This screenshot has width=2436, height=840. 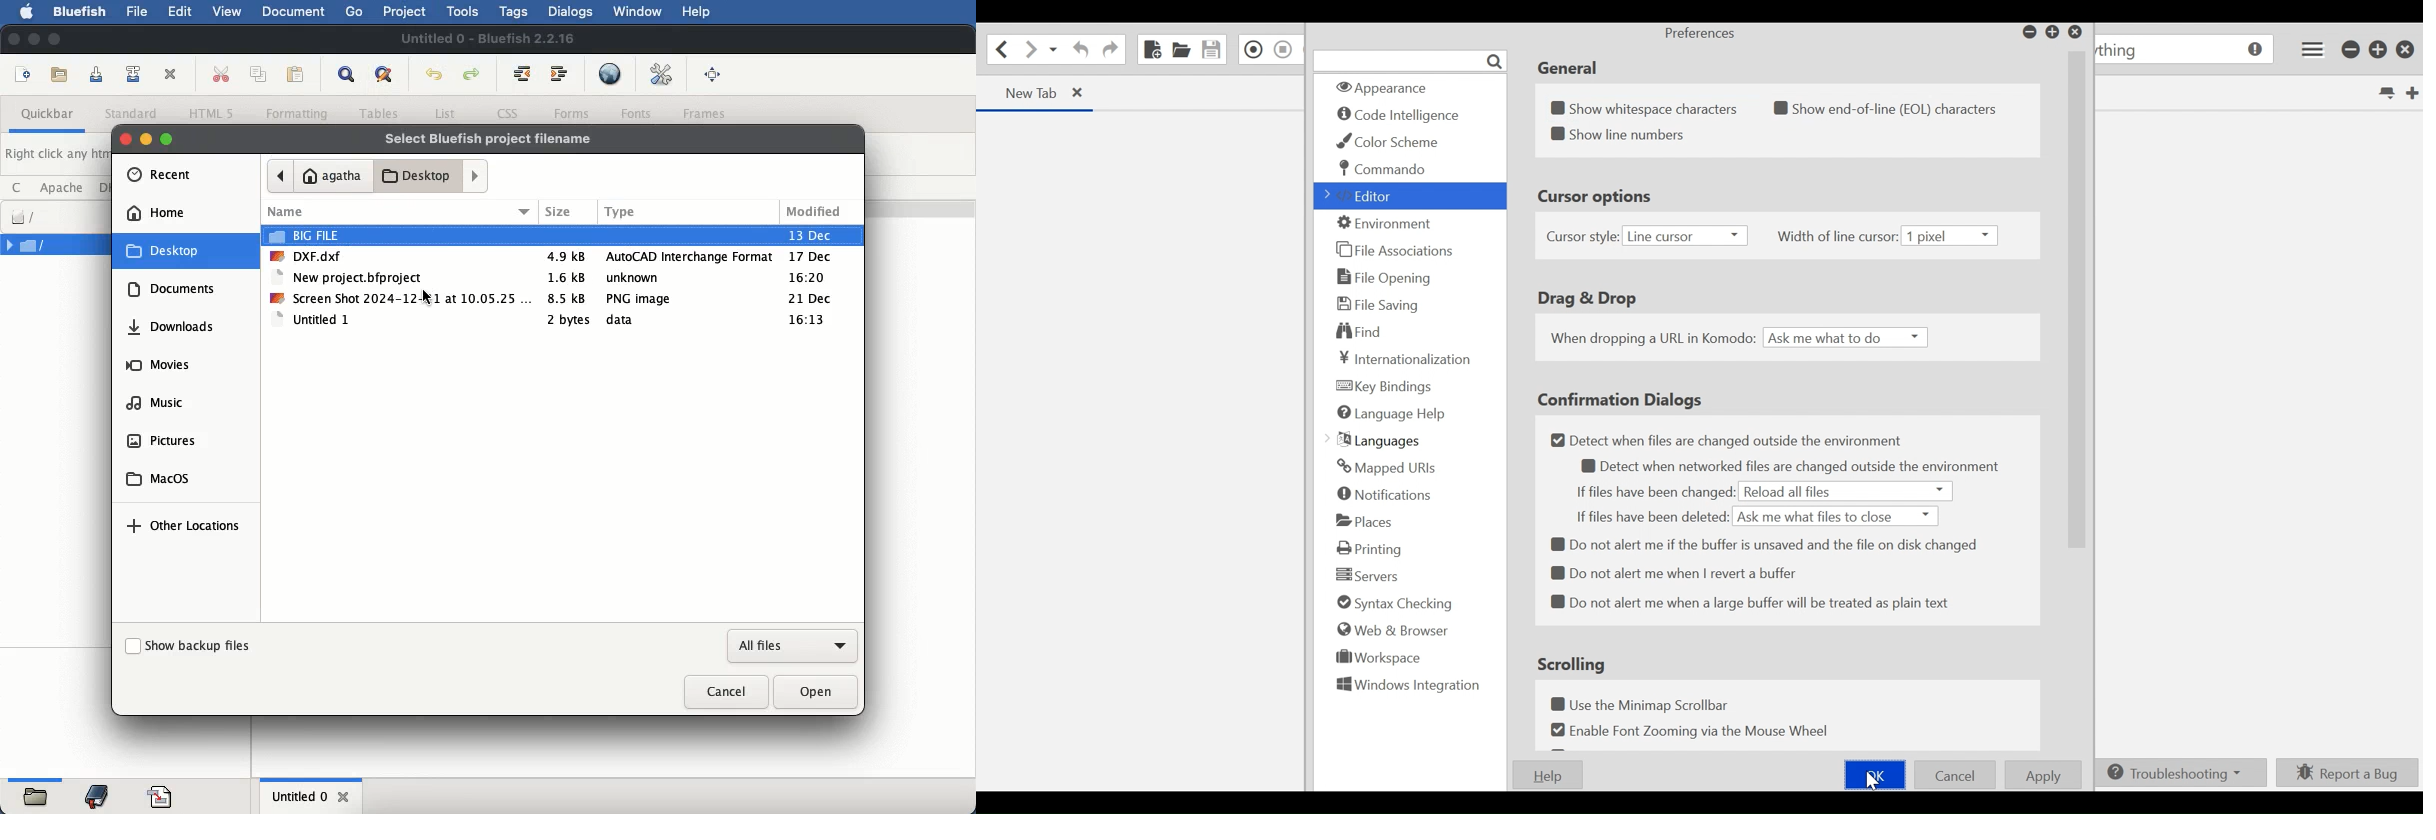 I want to click on Languages, so click(x=1375, y=441).